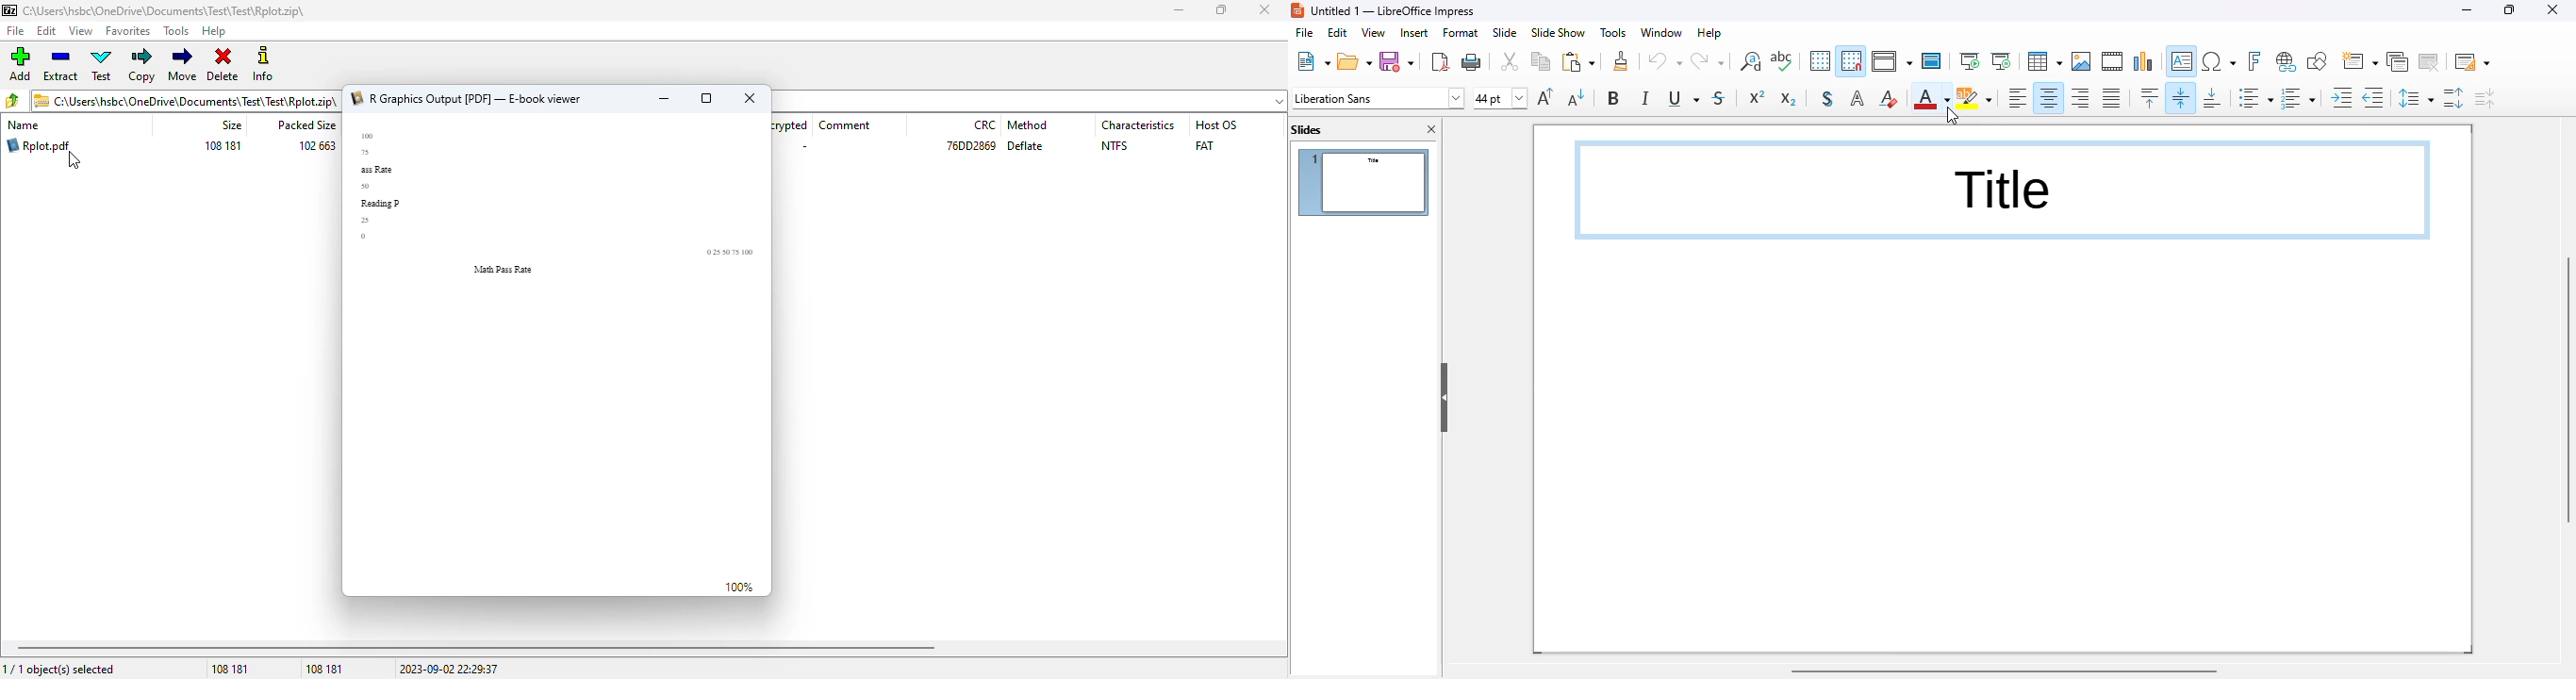 The height and width of the screenshot is (700, 2576). Describe the element at coordinates (1614, 97) in the screenshot. I see `bold` at that location.